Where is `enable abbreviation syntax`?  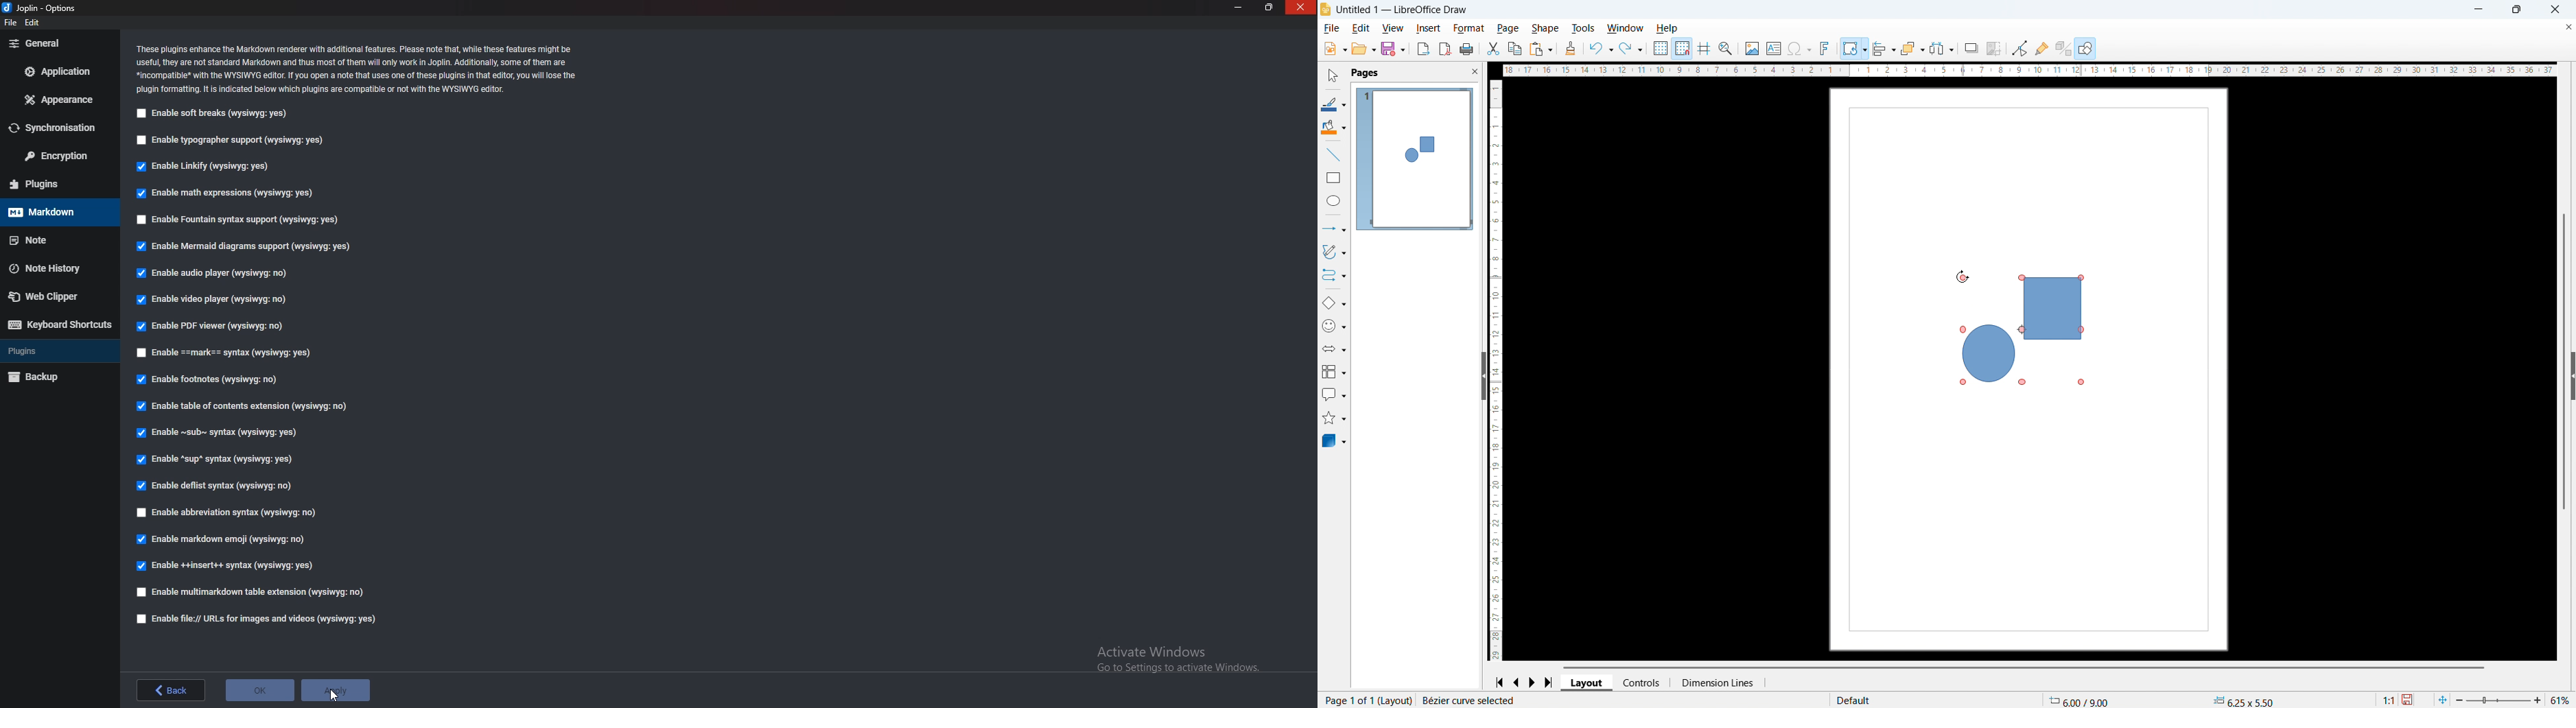
enable abbreviation syntax is located at coordinates (229, 514).